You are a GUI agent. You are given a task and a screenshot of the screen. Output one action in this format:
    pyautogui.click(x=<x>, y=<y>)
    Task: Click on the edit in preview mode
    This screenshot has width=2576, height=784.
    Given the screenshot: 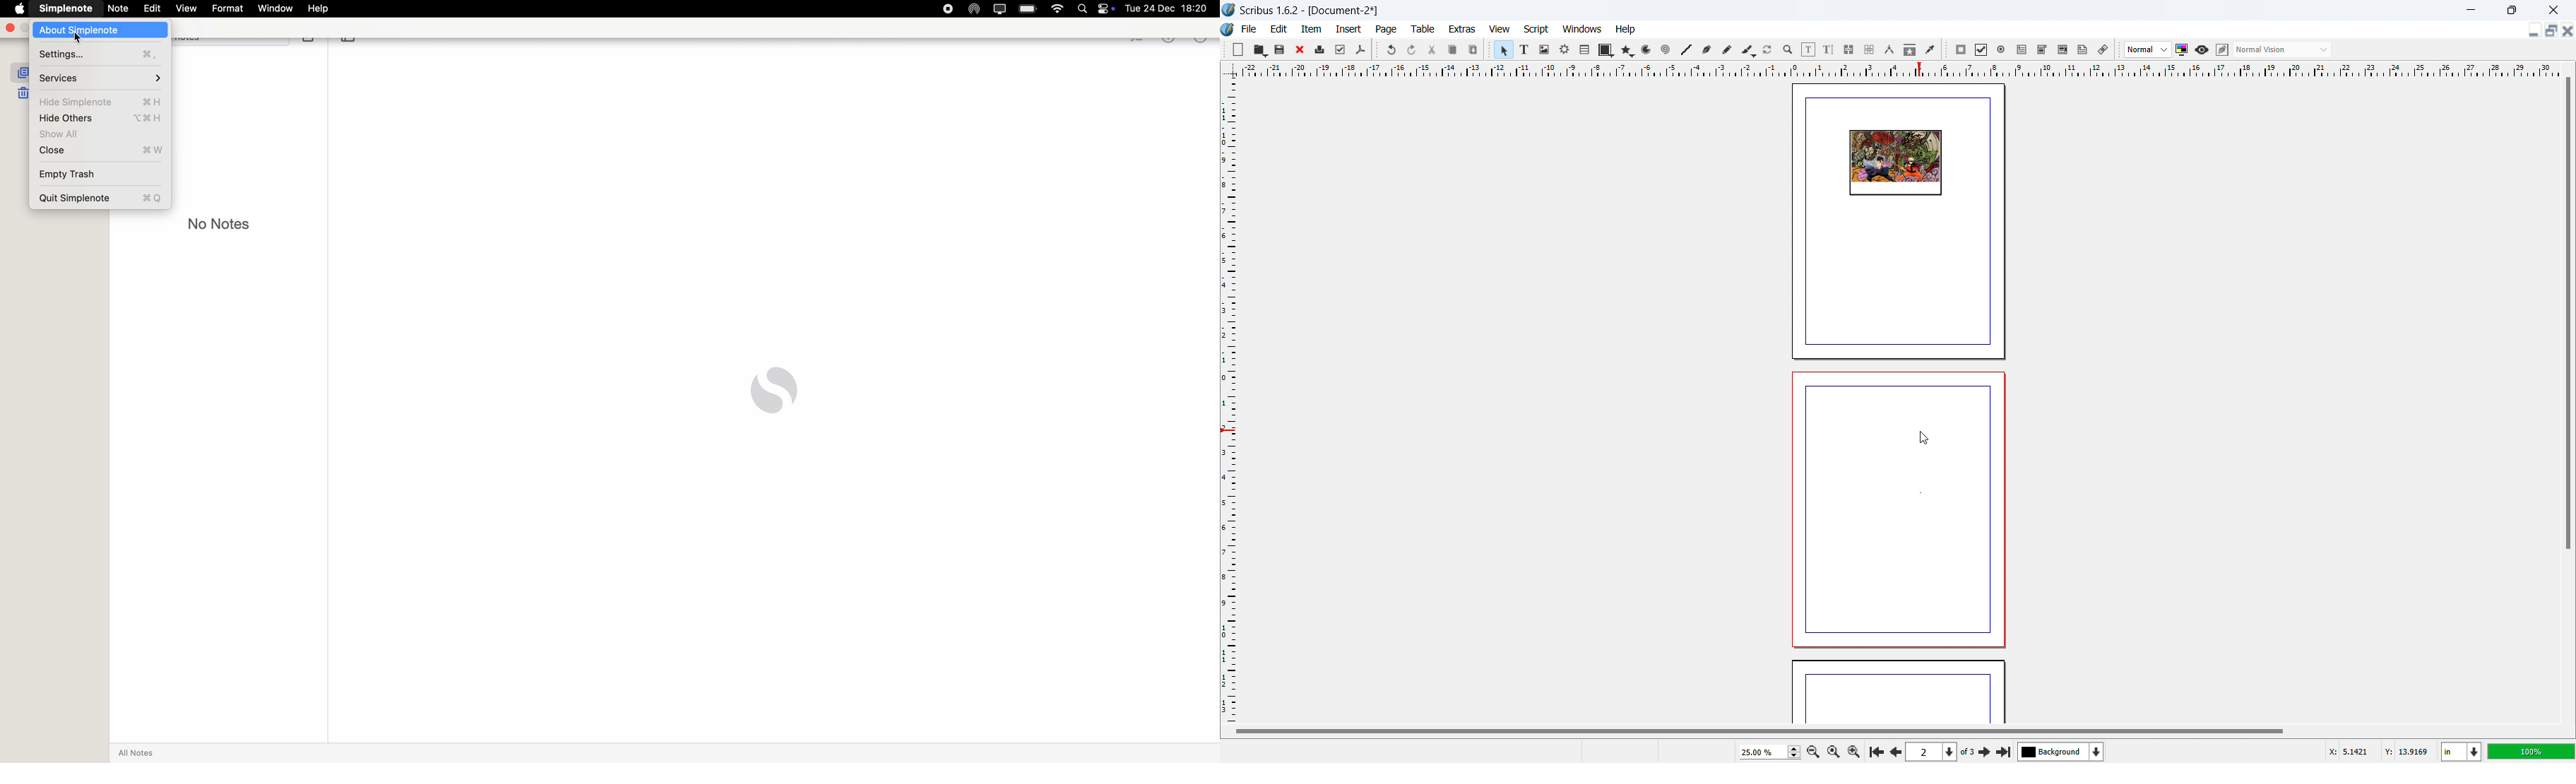 What is the action you would take?
    pyautogui.click(x=2221, y=50)
    